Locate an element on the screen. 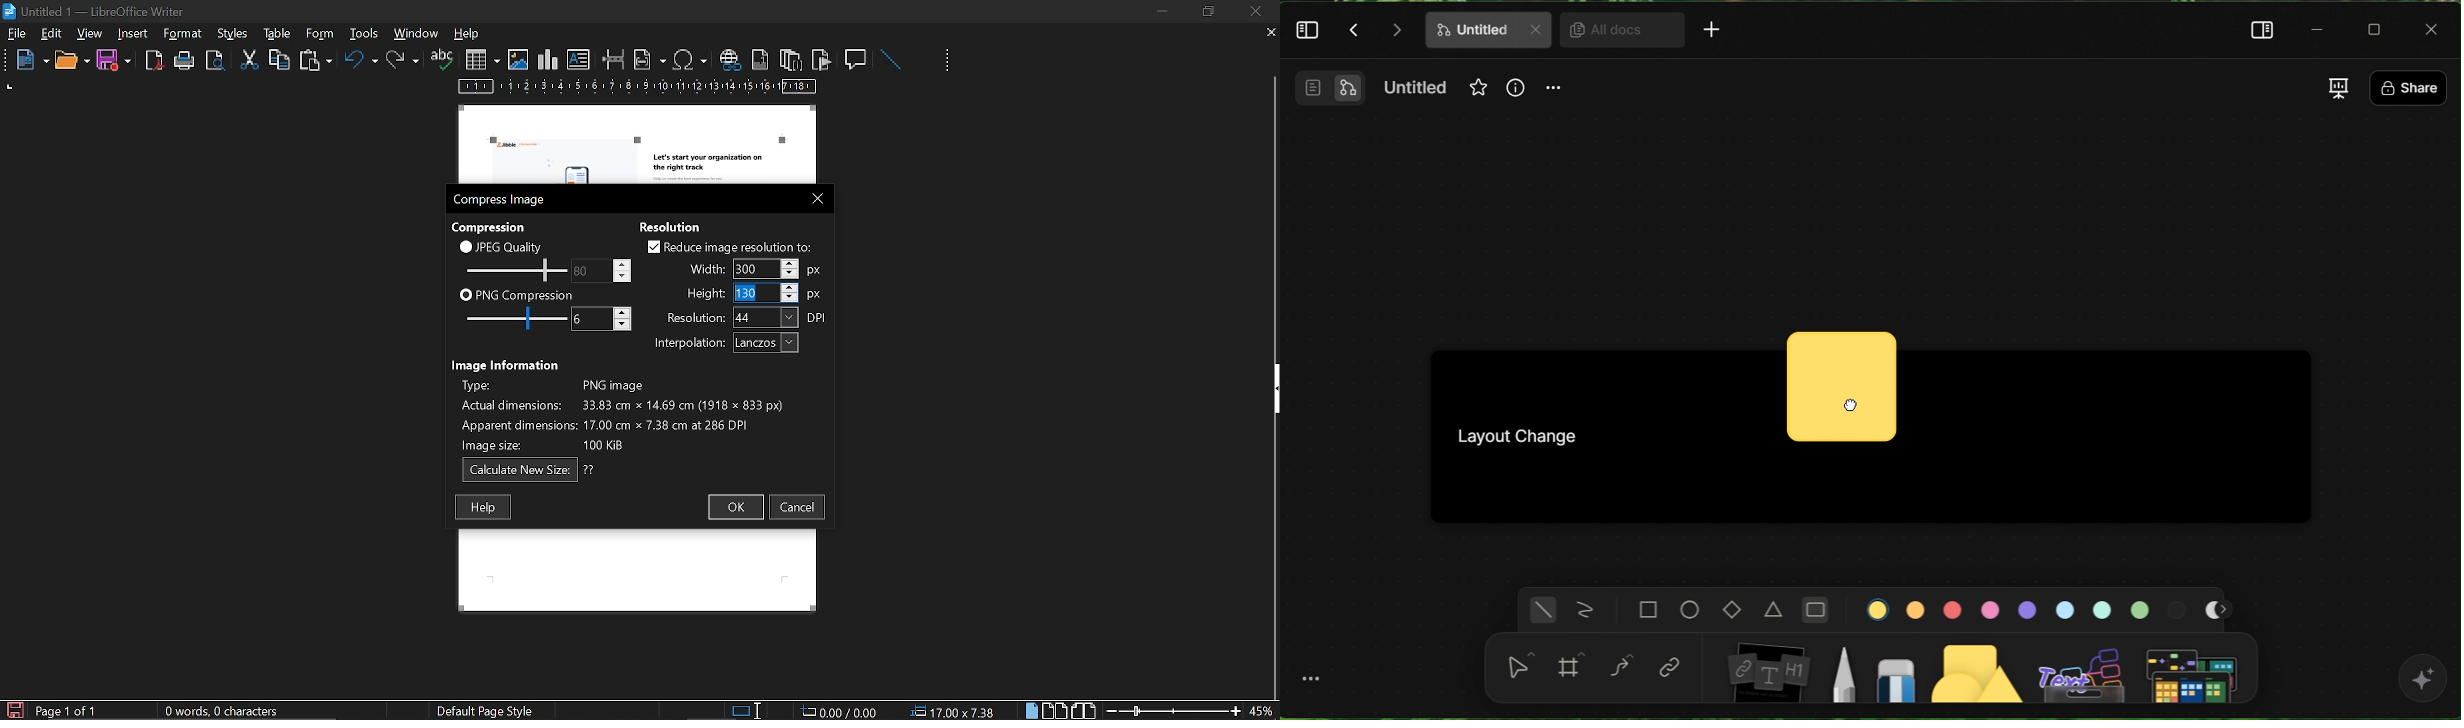 This screenshot has height=728, width=2464. more is located at coordinates (1555, 93).